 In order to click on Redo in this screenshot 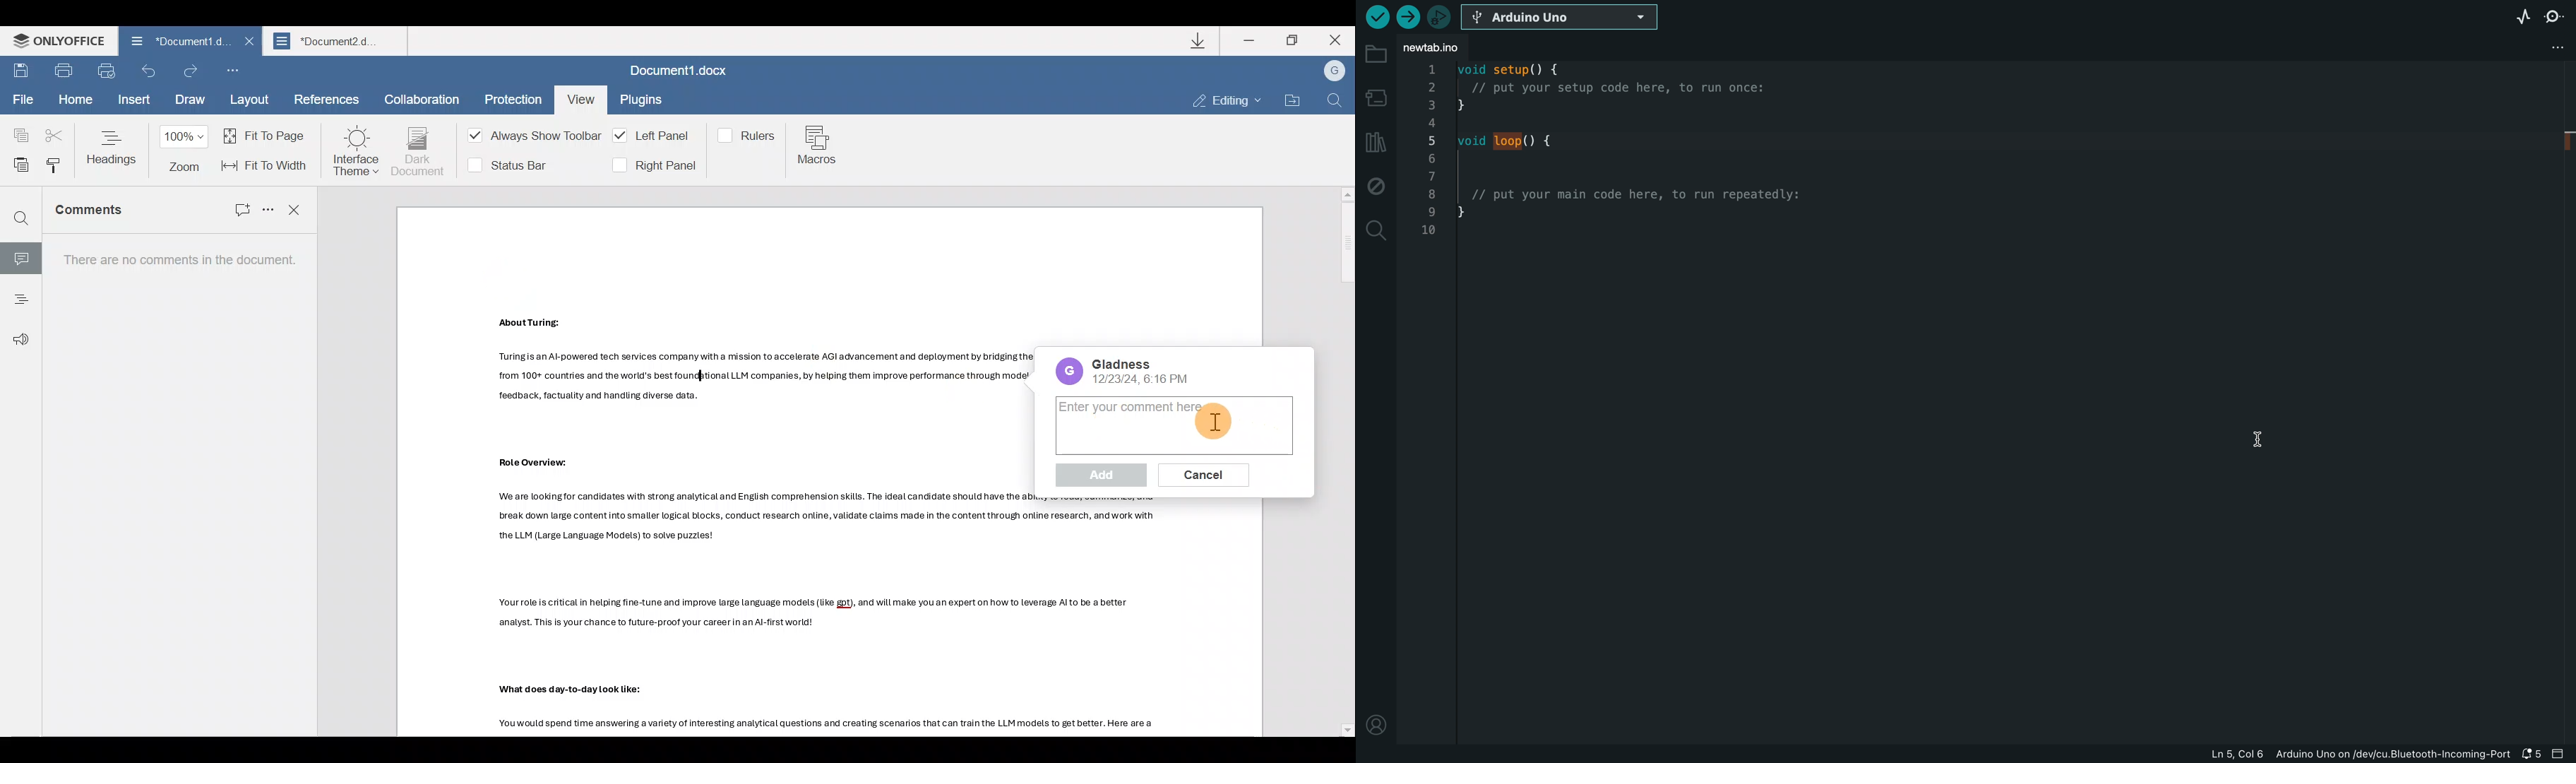, I will do `click(191, 71)`.